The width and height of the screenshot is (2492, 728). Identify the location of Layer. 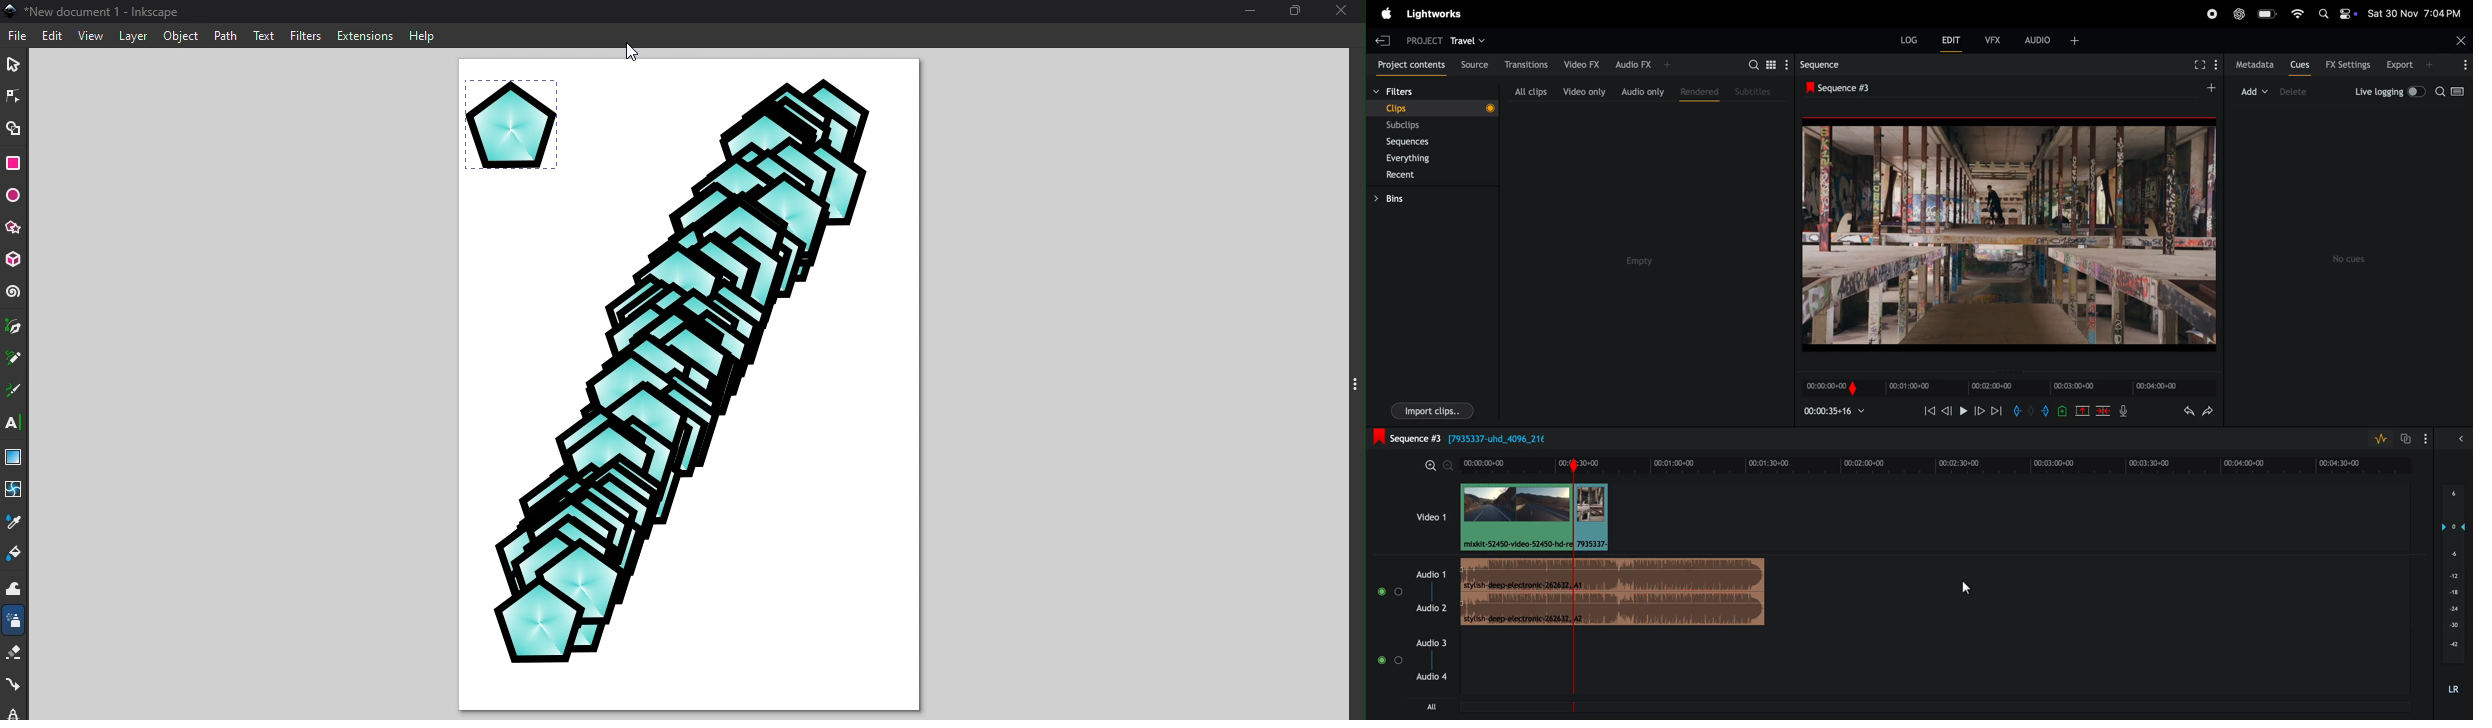
(132, 35).